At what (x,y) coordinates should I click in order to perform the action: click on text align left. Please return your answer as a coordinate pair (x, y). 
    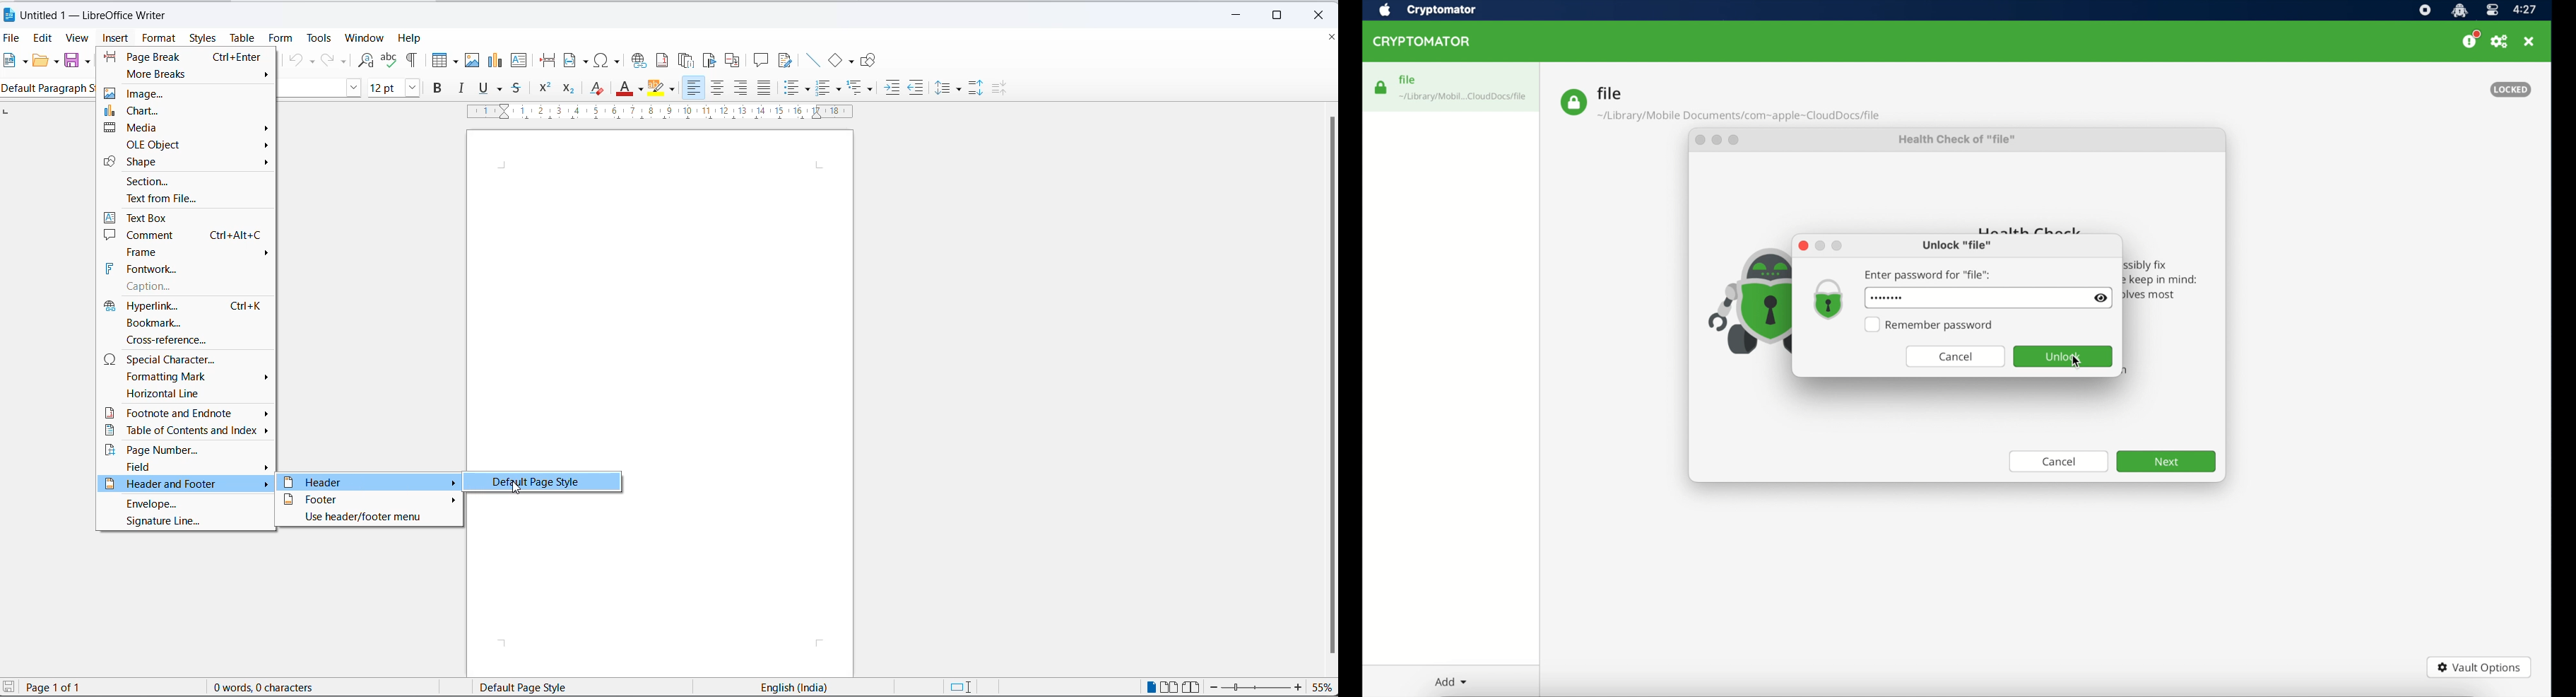
    Looking at the image, I should click on (740, 88).